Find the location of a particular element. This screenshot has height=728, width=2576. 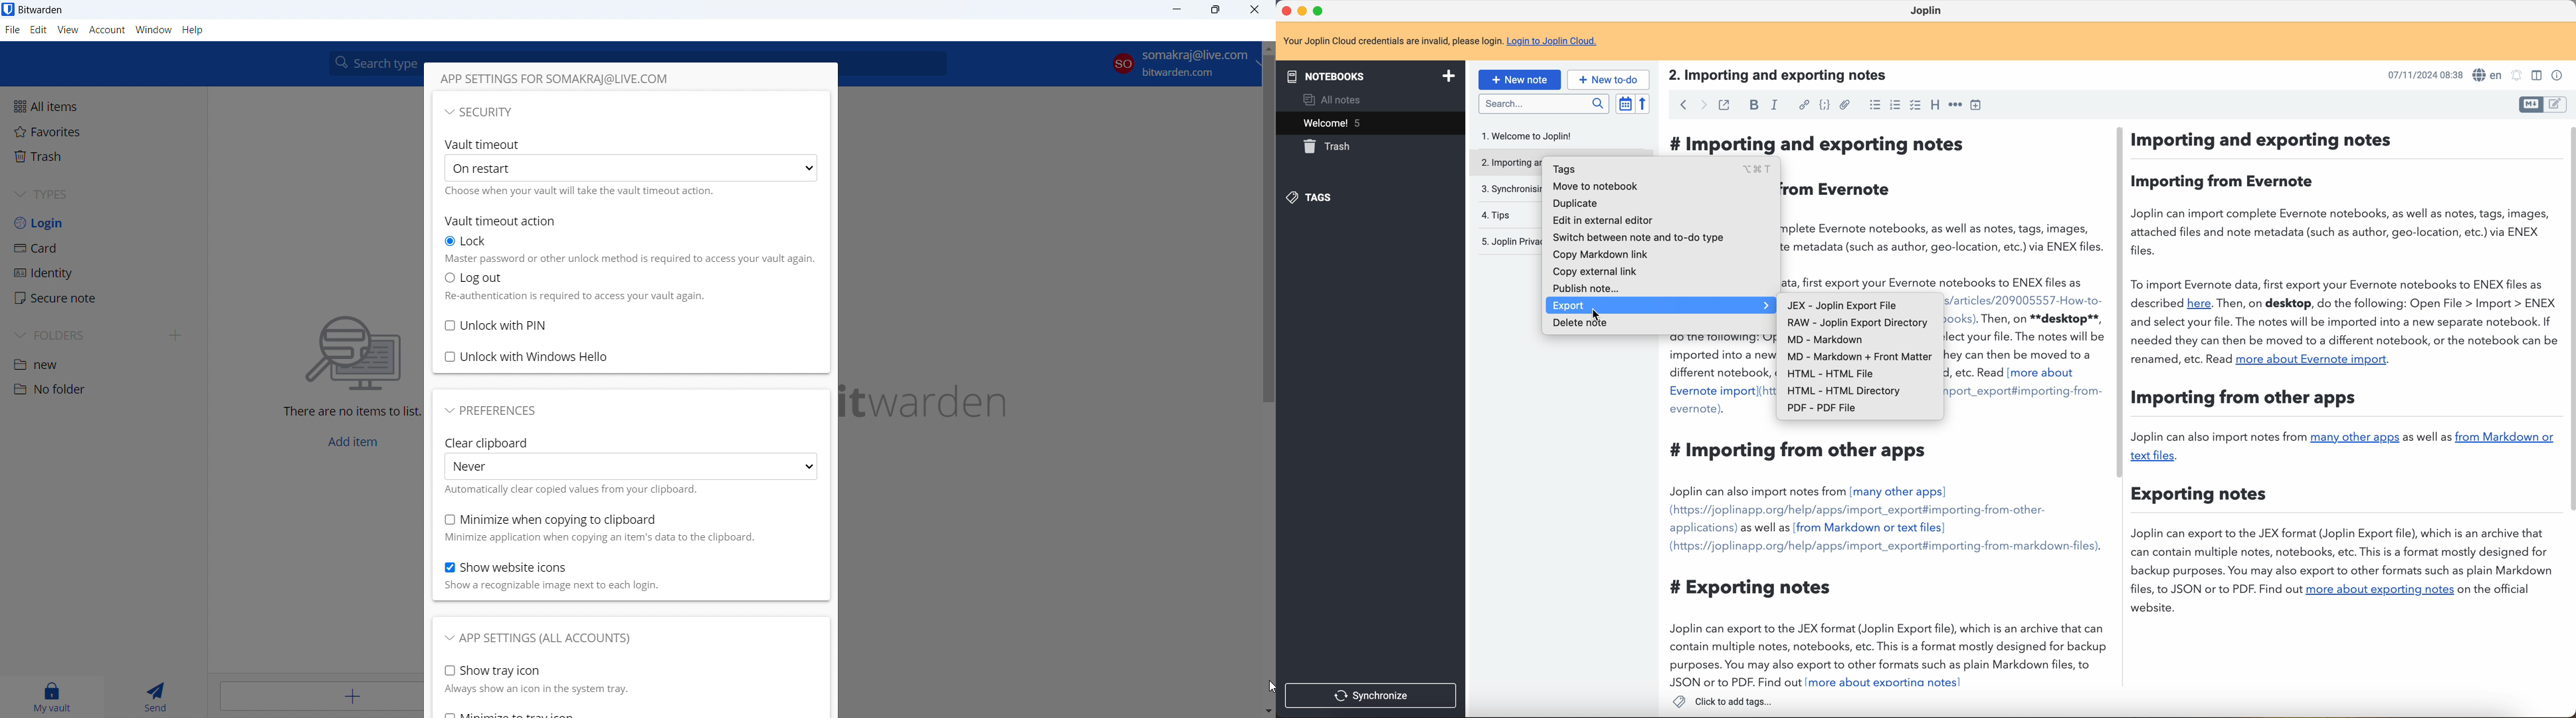

tips is located at coordinates (1496, 216).